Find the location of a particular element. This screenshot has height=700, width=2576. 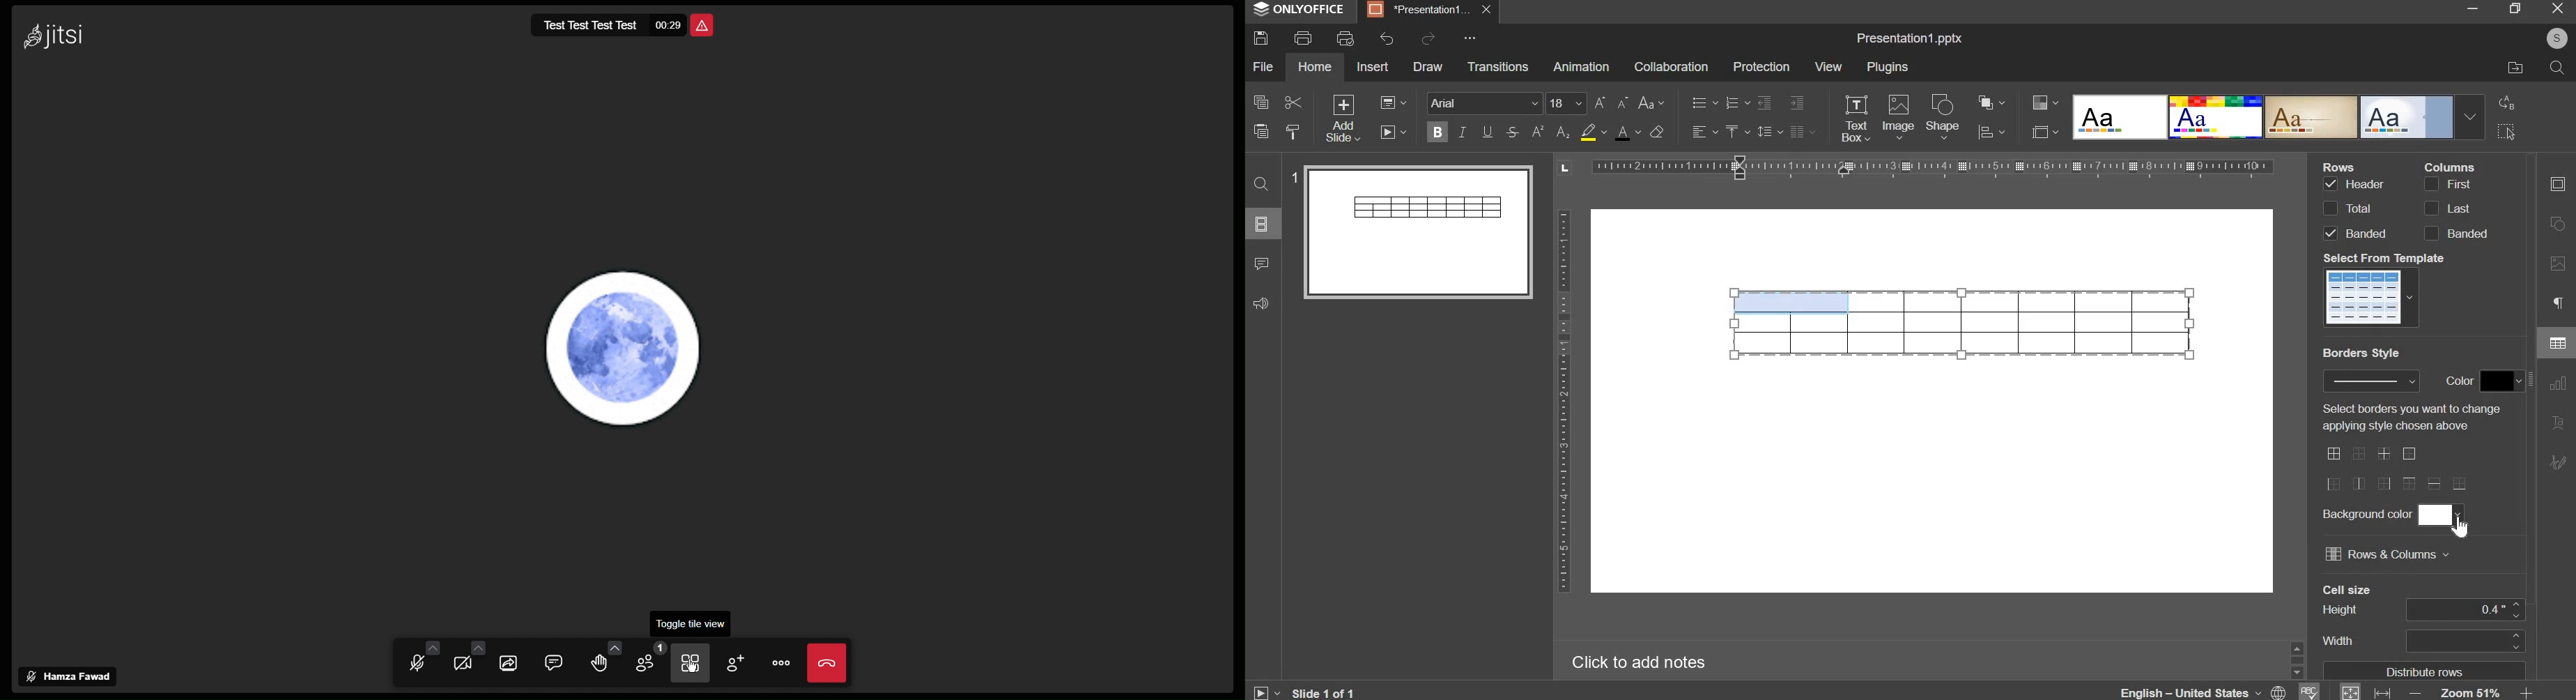

change case is located at coordinates (1651, 103).